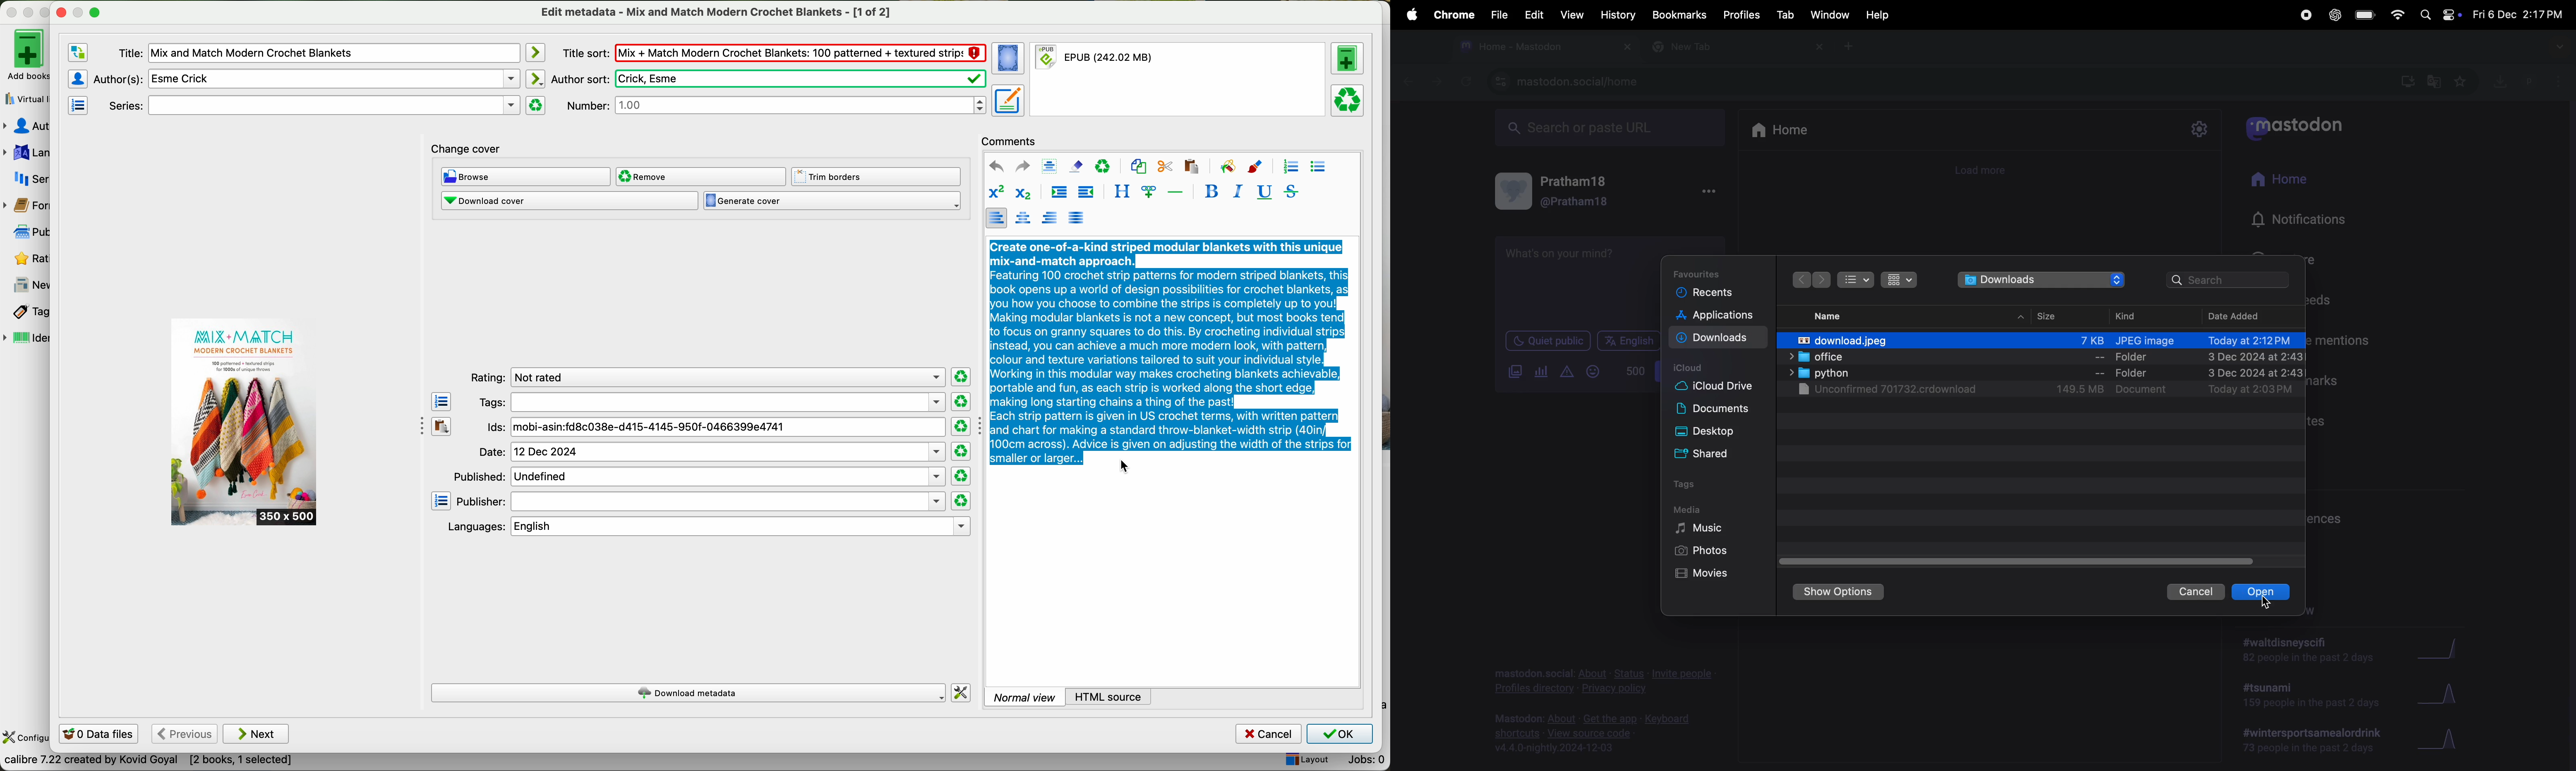  I want to click on i cloud, so click(1693, 367).